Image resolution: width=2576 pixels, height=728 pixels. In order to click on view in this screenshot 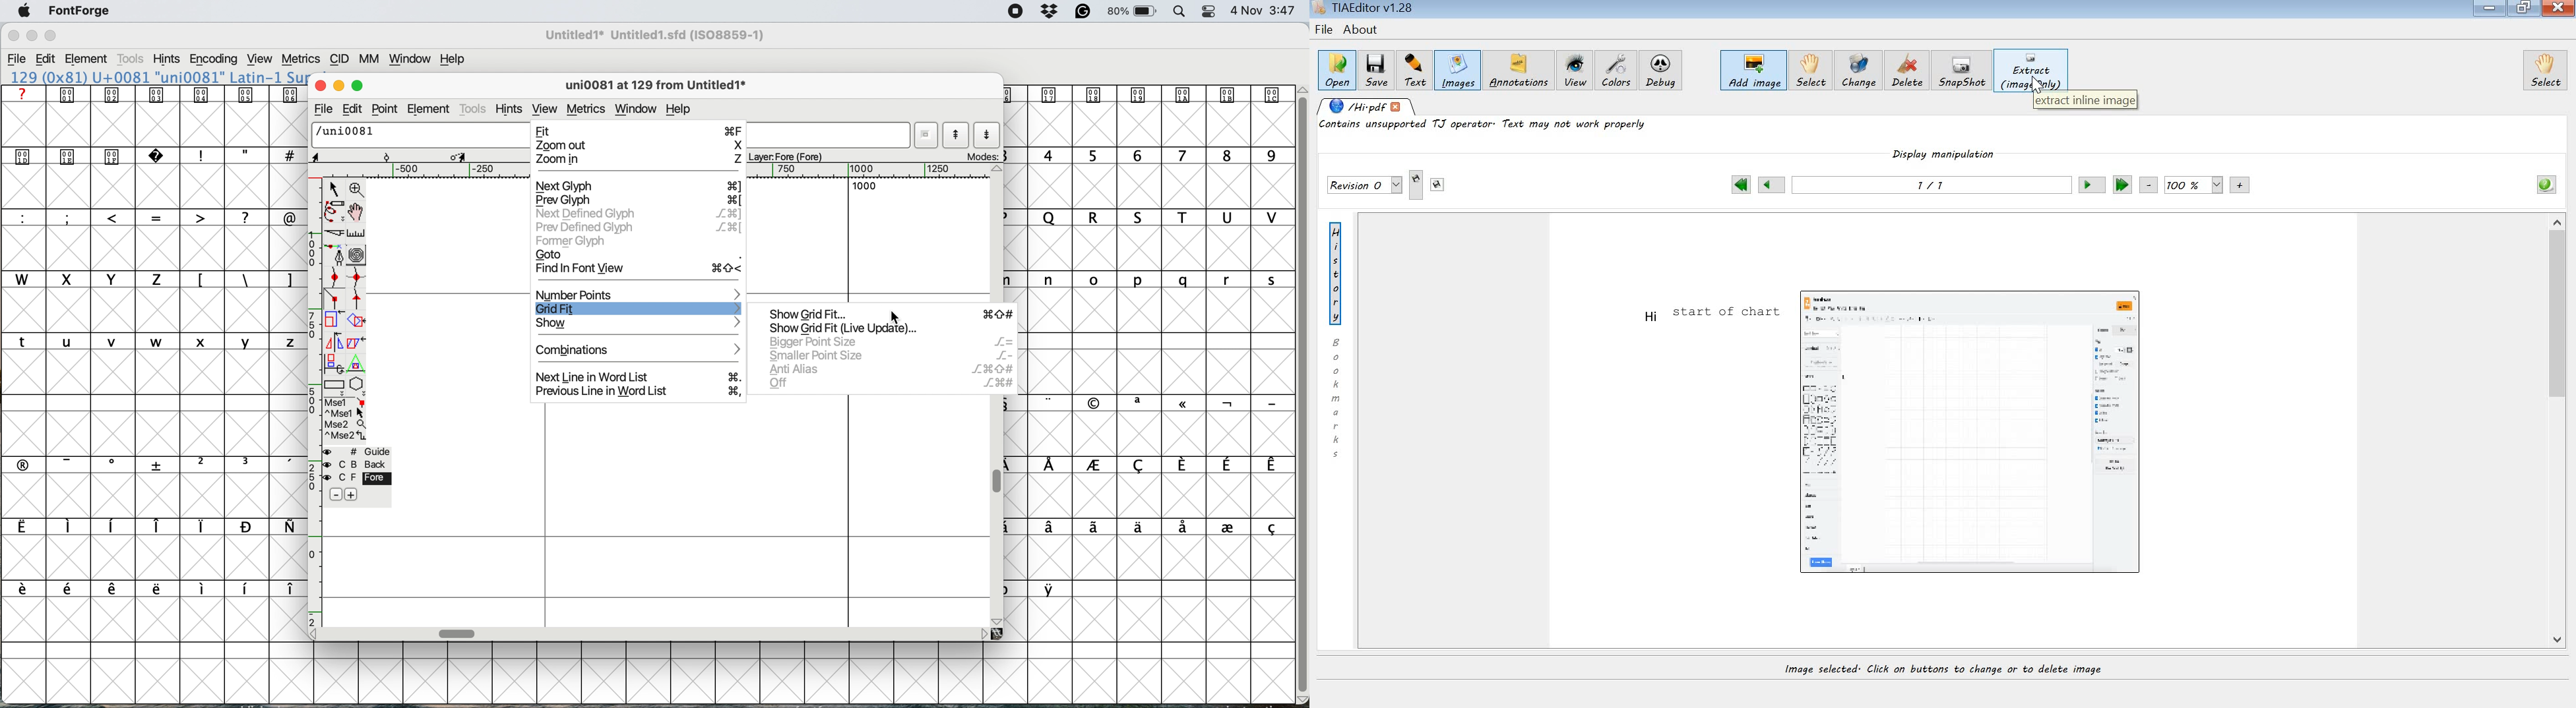, I will do `click(1575, 72)`.